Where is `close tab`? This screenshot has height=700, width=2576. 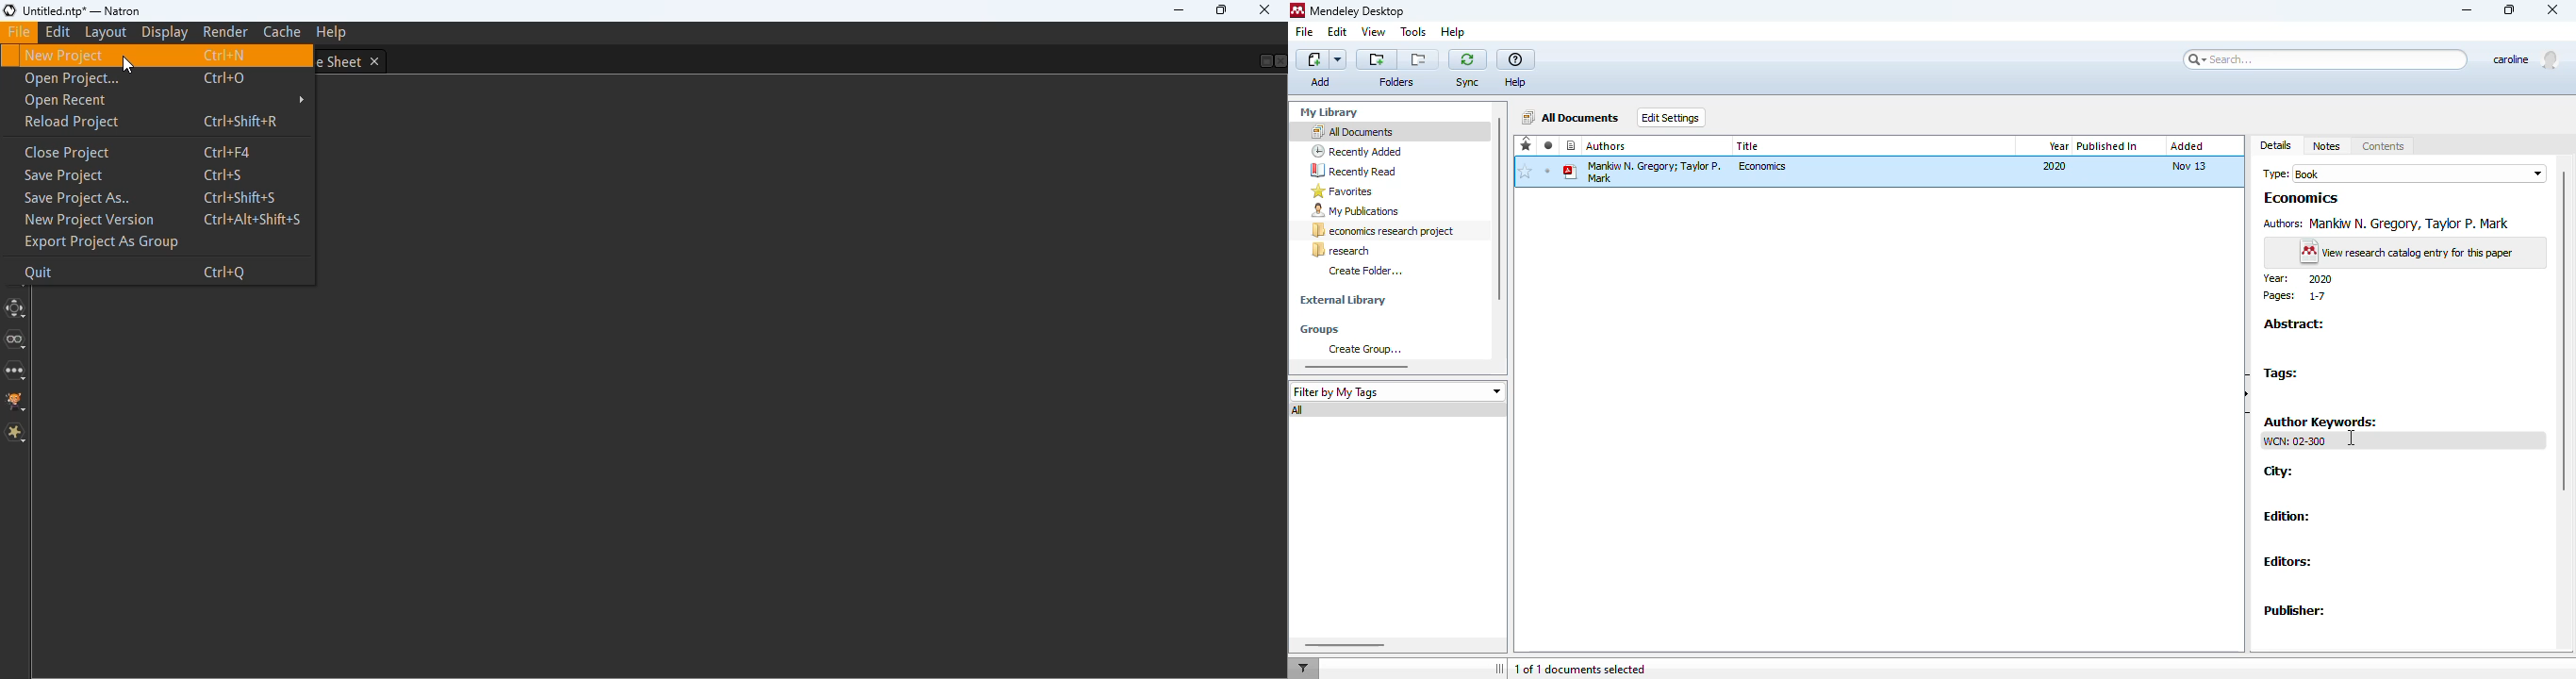
close tab is located at coordinates (376, 61).